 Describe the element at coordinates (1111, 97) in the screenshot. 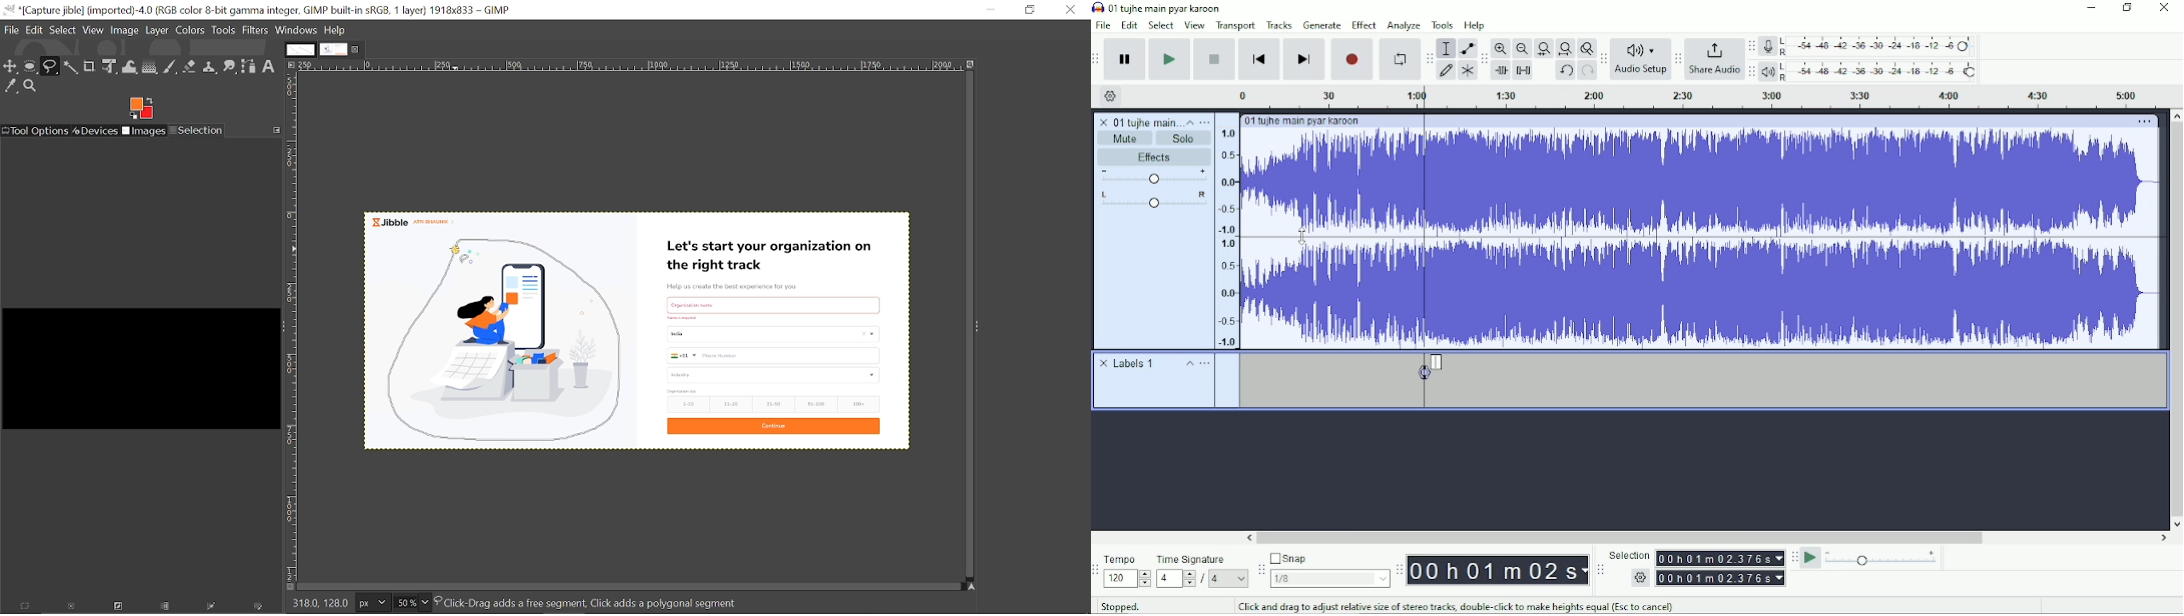

I see `Timeline options` at that location.